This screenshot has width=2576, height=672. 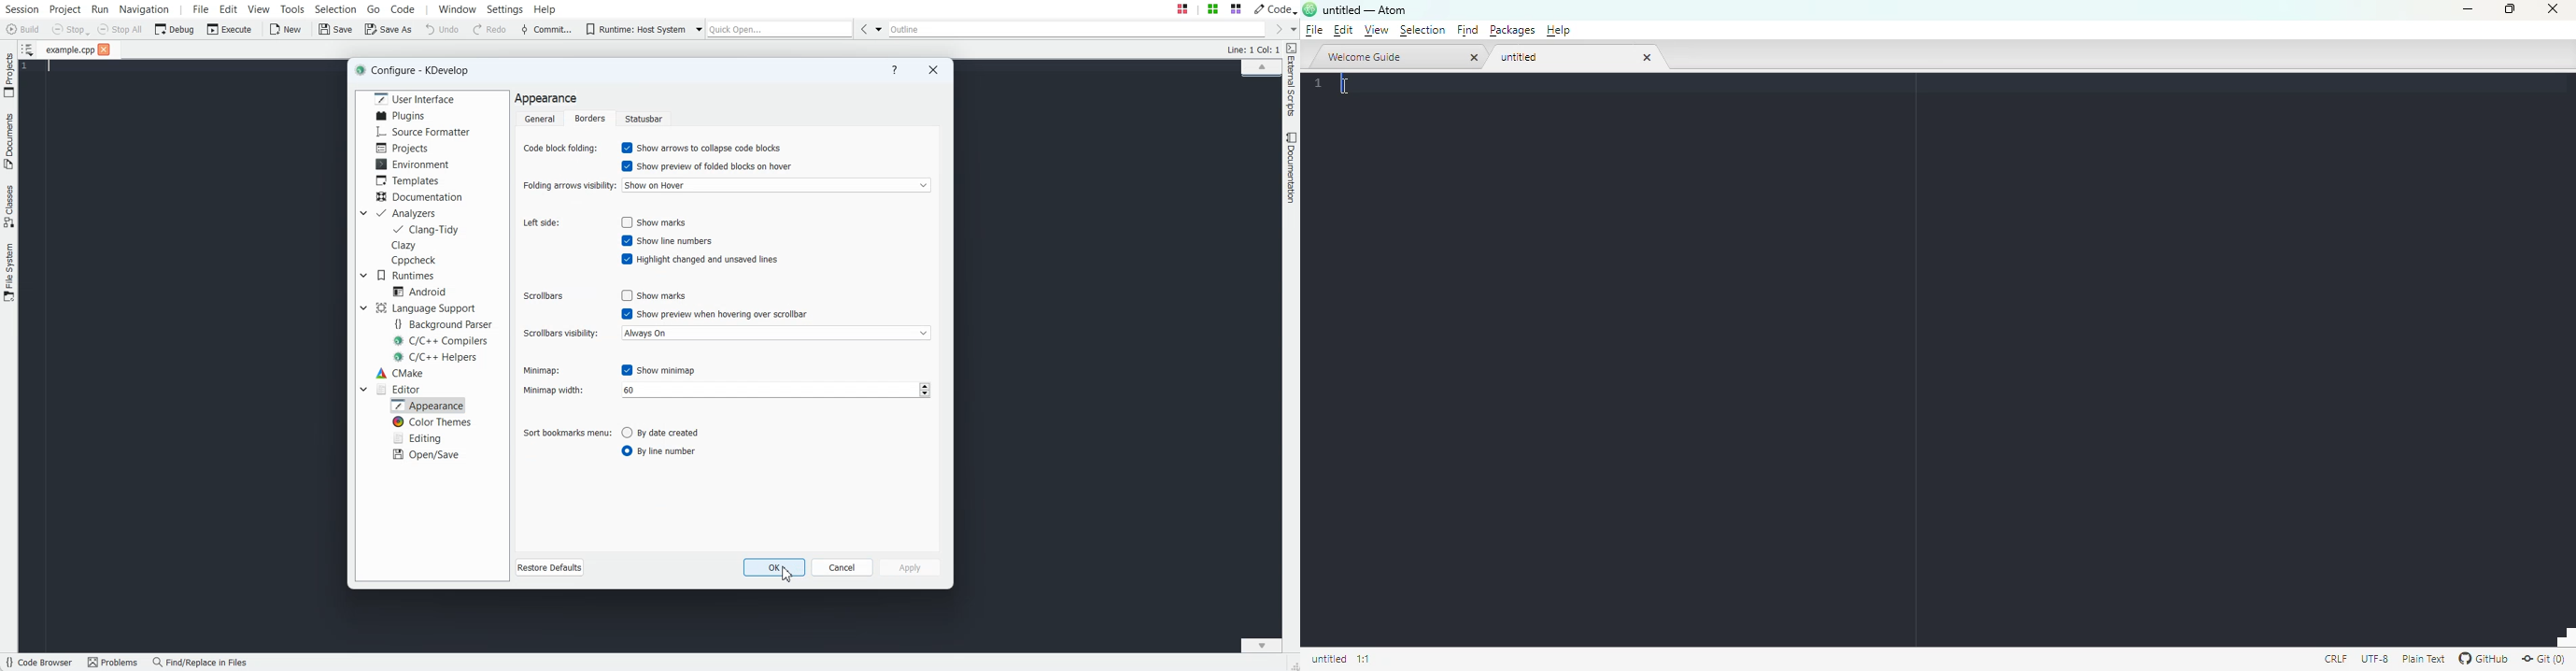 I want to click on file uses the plain text grammar, so click(x=2422, y=659).